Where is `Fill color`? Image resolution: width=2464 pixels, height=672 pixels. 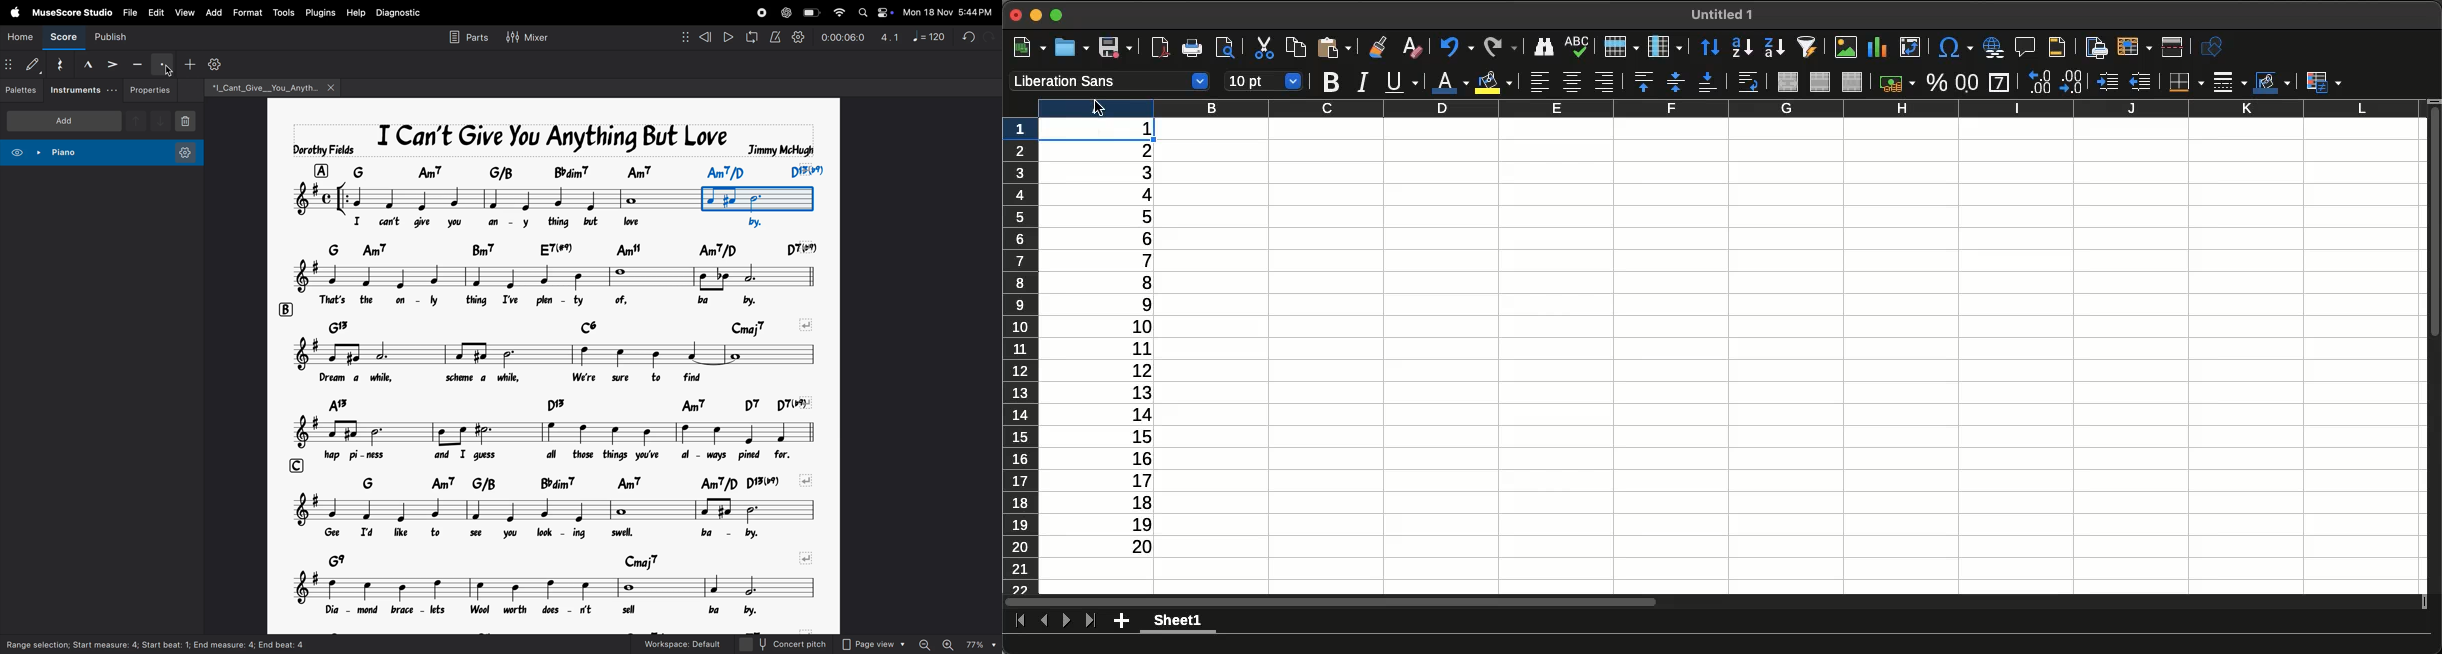
Fill color is located at coordinates (1493, 83).